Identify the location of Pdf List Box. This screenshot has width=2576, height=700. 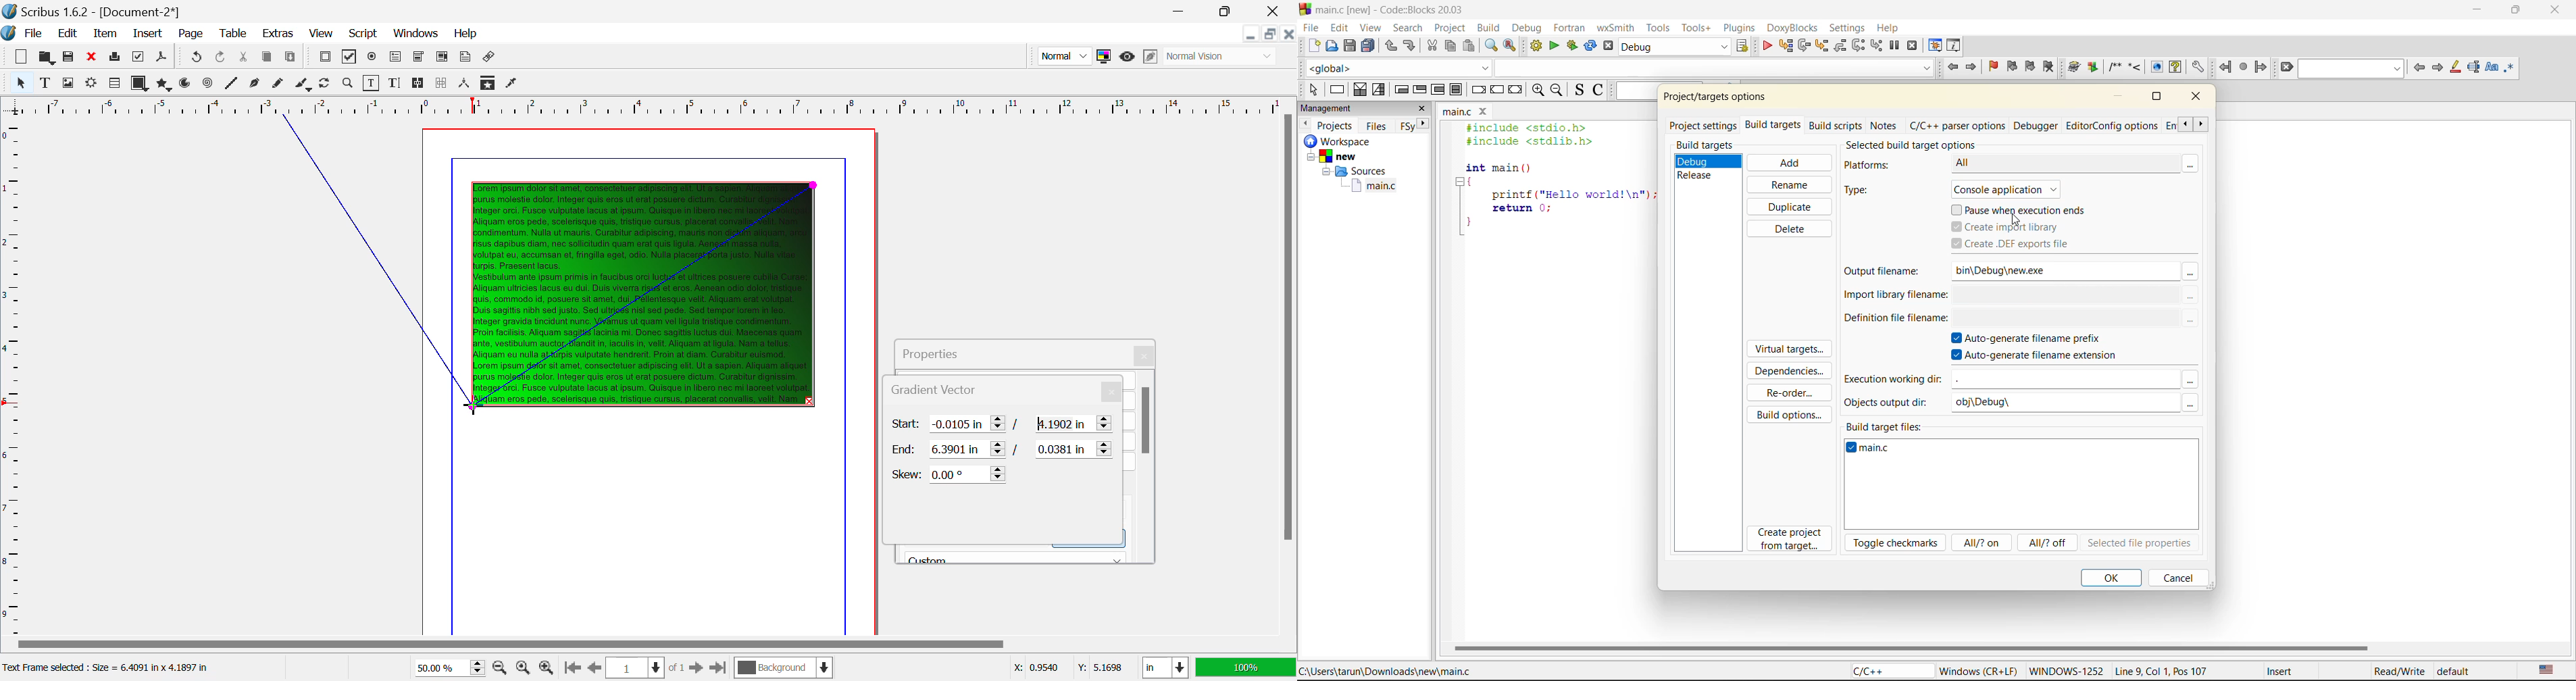
(442, 58).